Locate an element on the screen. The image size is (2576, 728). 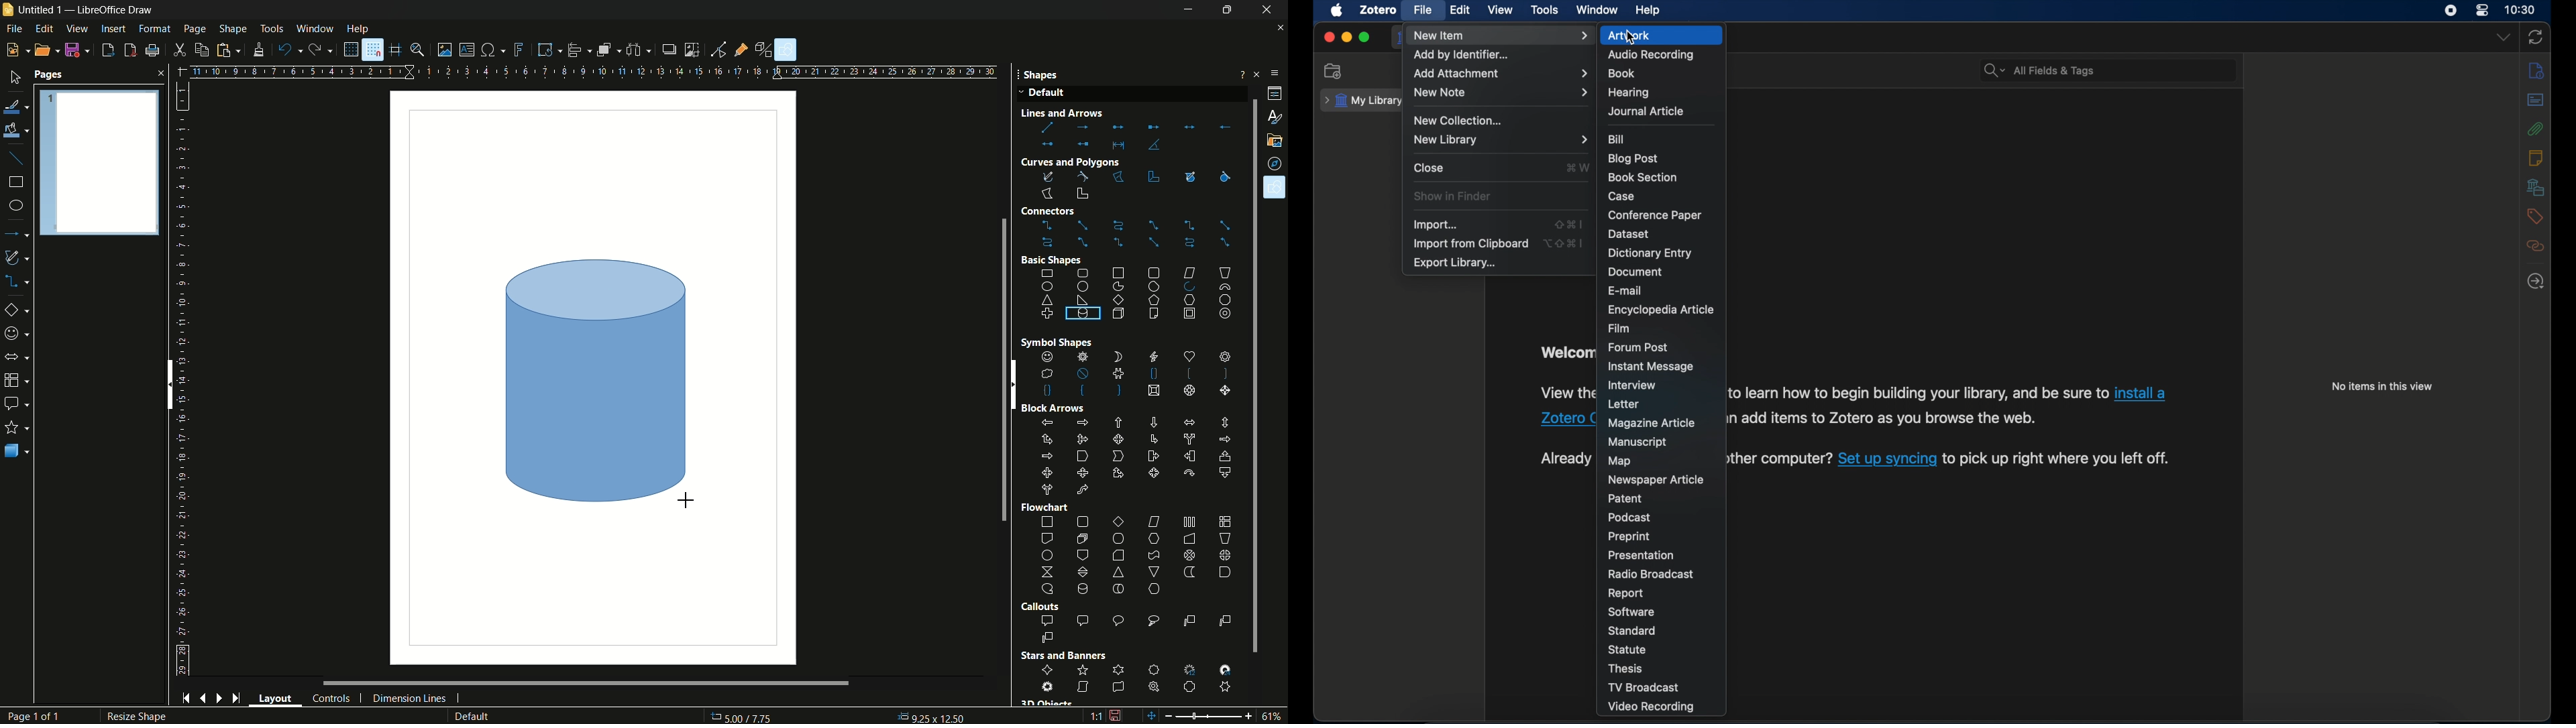
show in finder is located at coordinates (1452, 196).